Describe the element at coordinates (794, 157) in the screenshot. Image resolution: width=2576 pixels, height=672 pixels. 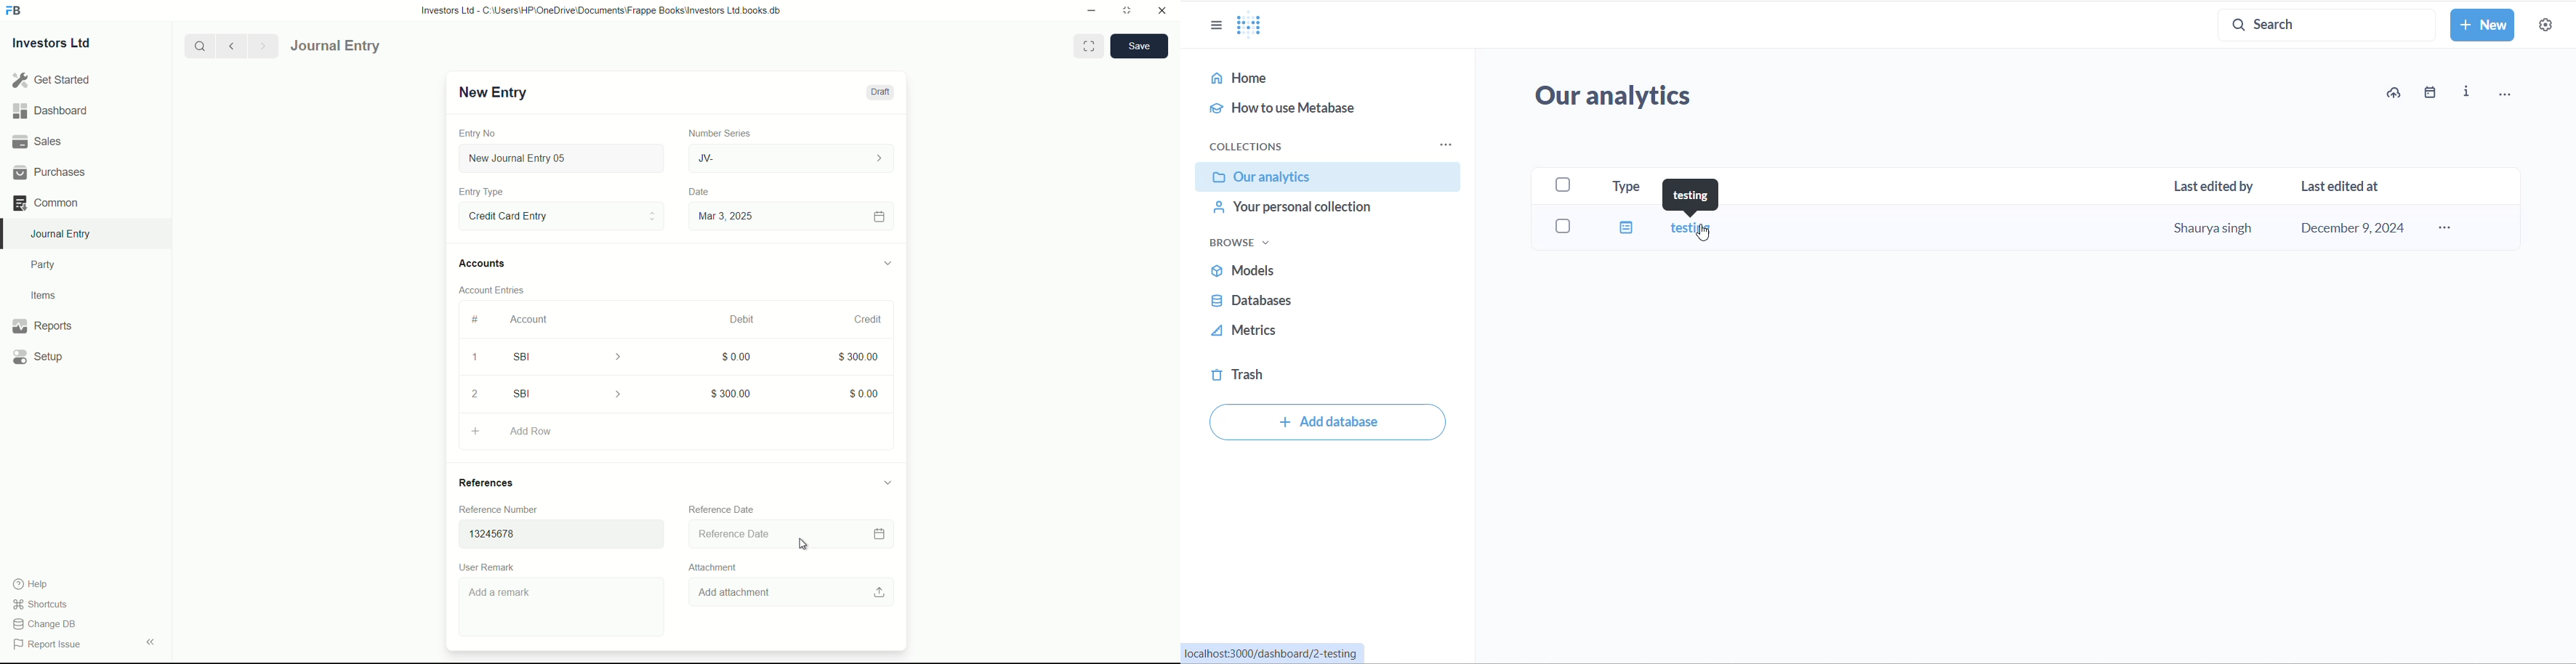
I see `JV` at that location.